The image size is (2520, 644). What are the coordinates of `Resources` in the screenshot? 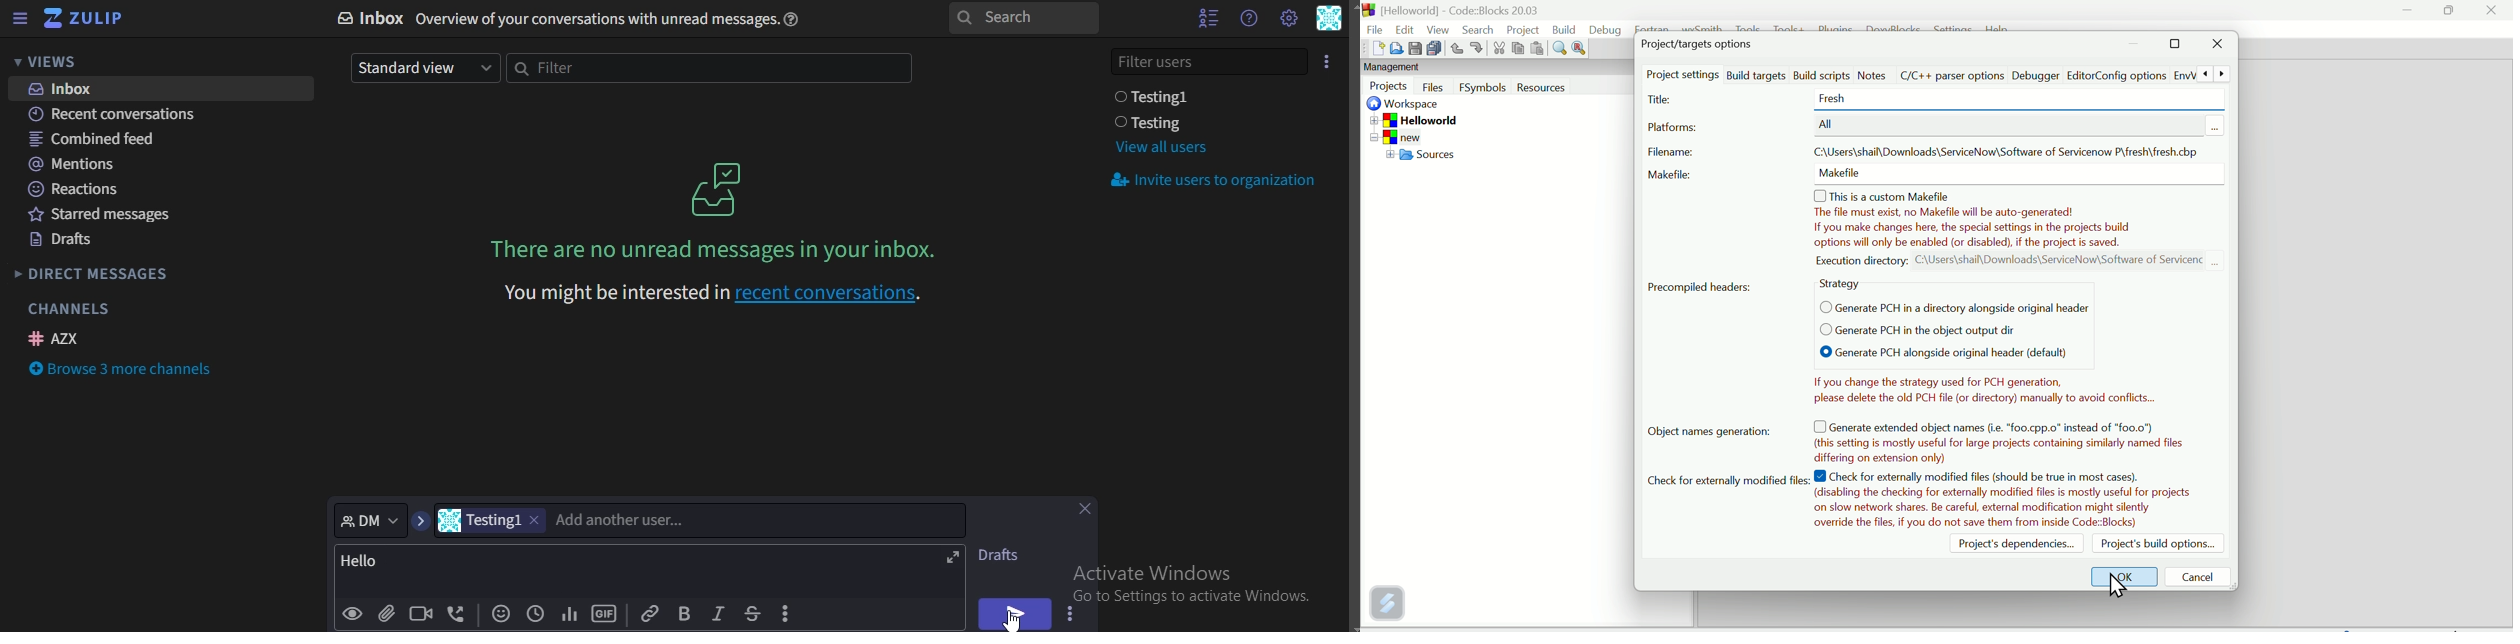 It's located at (1562, 88).